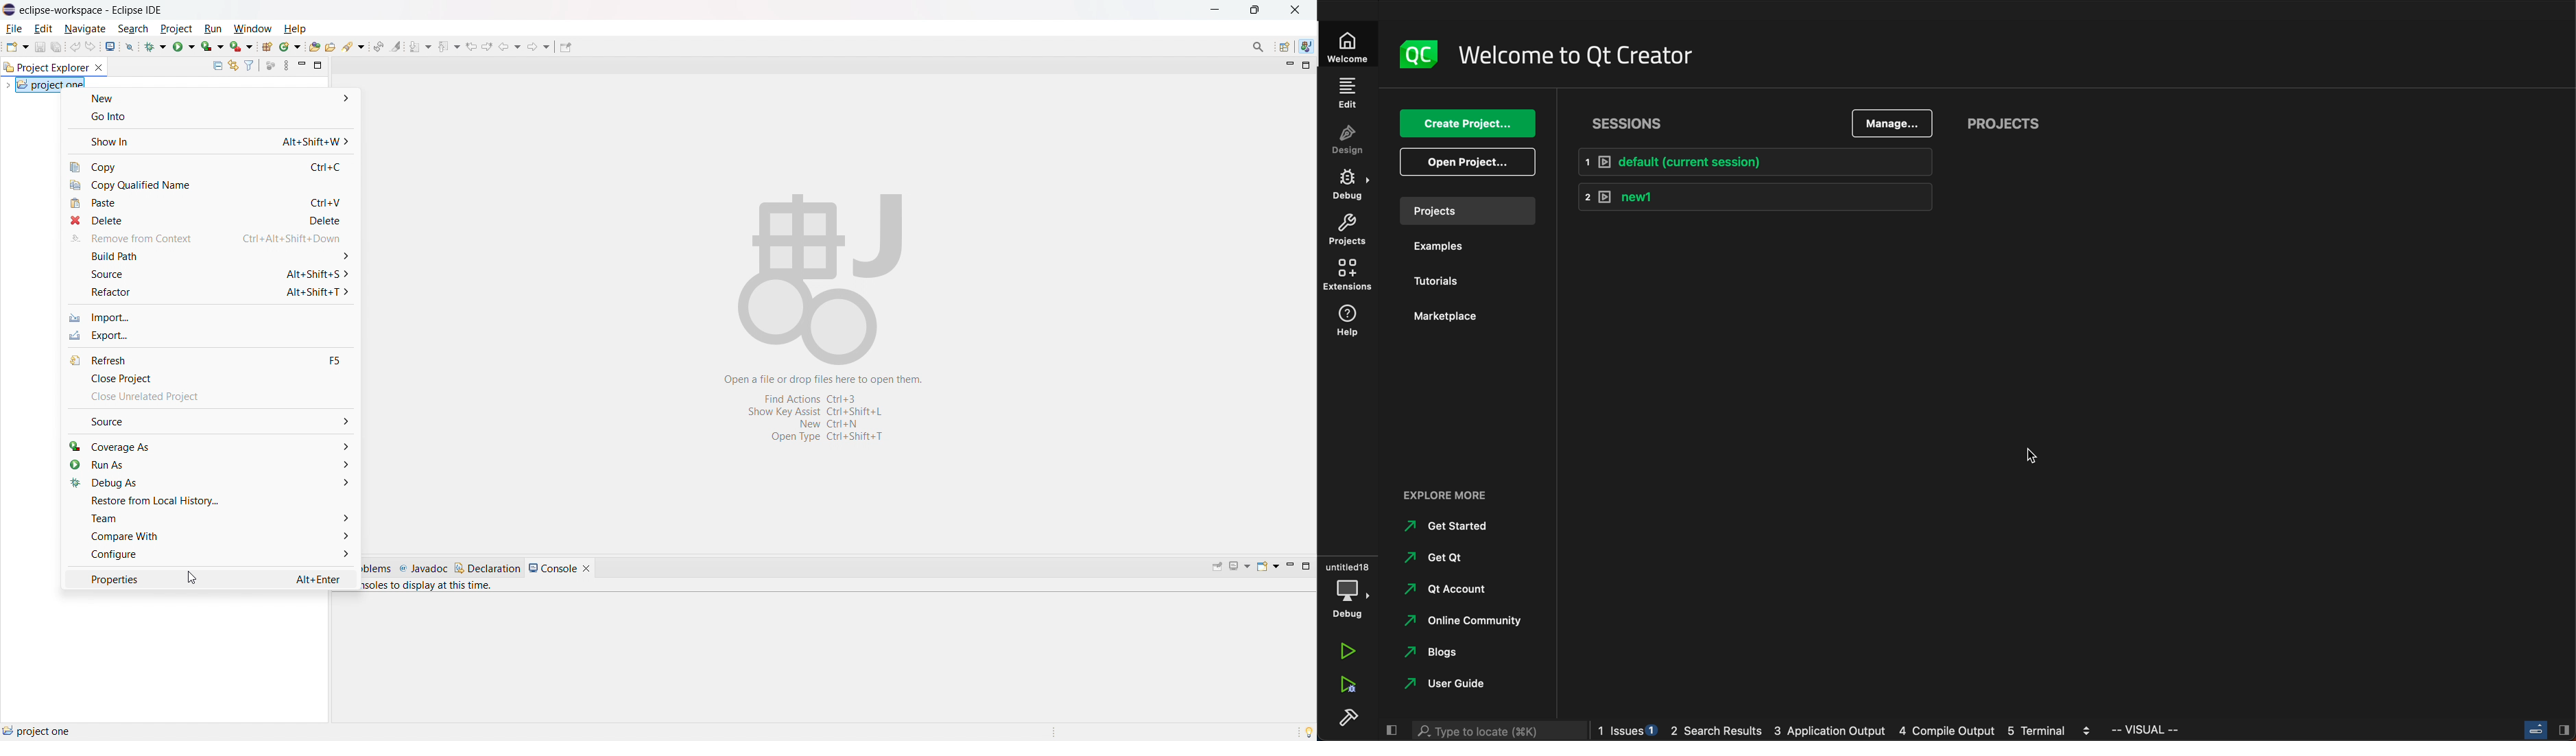 This screenshot has width=2576, height=756. I want to click on edit, so click(1349, 92).